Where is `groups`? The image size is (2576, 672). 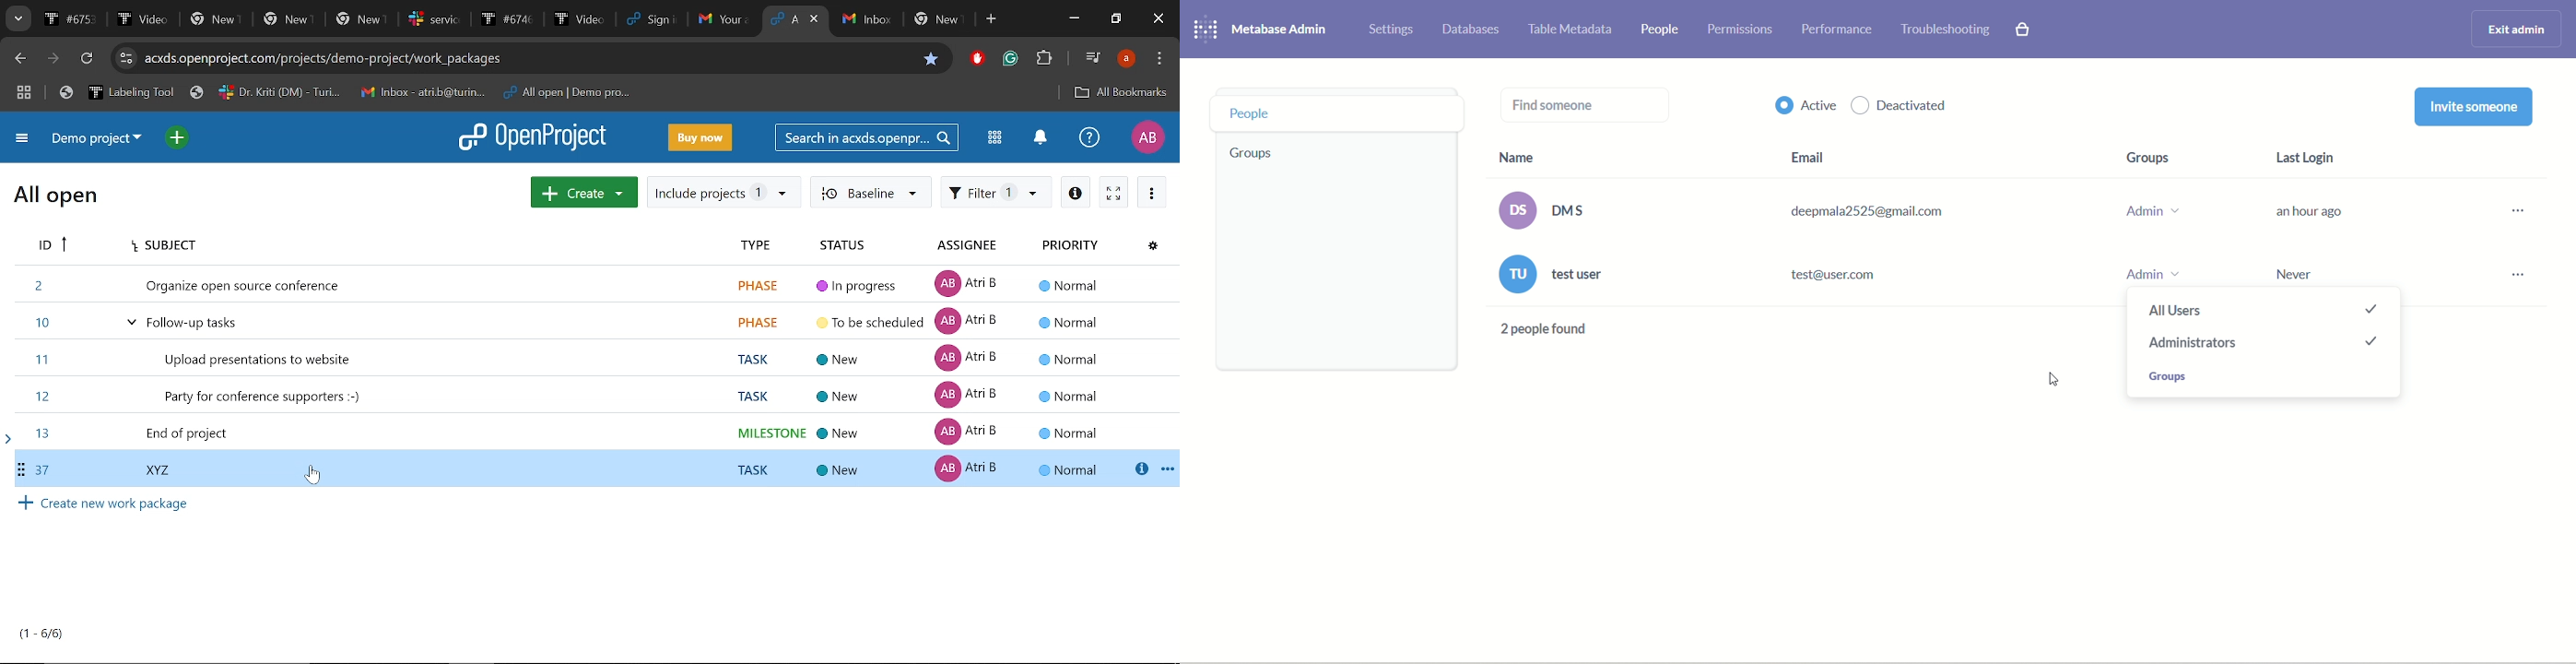 groups is located at coordinates (2165, 376).